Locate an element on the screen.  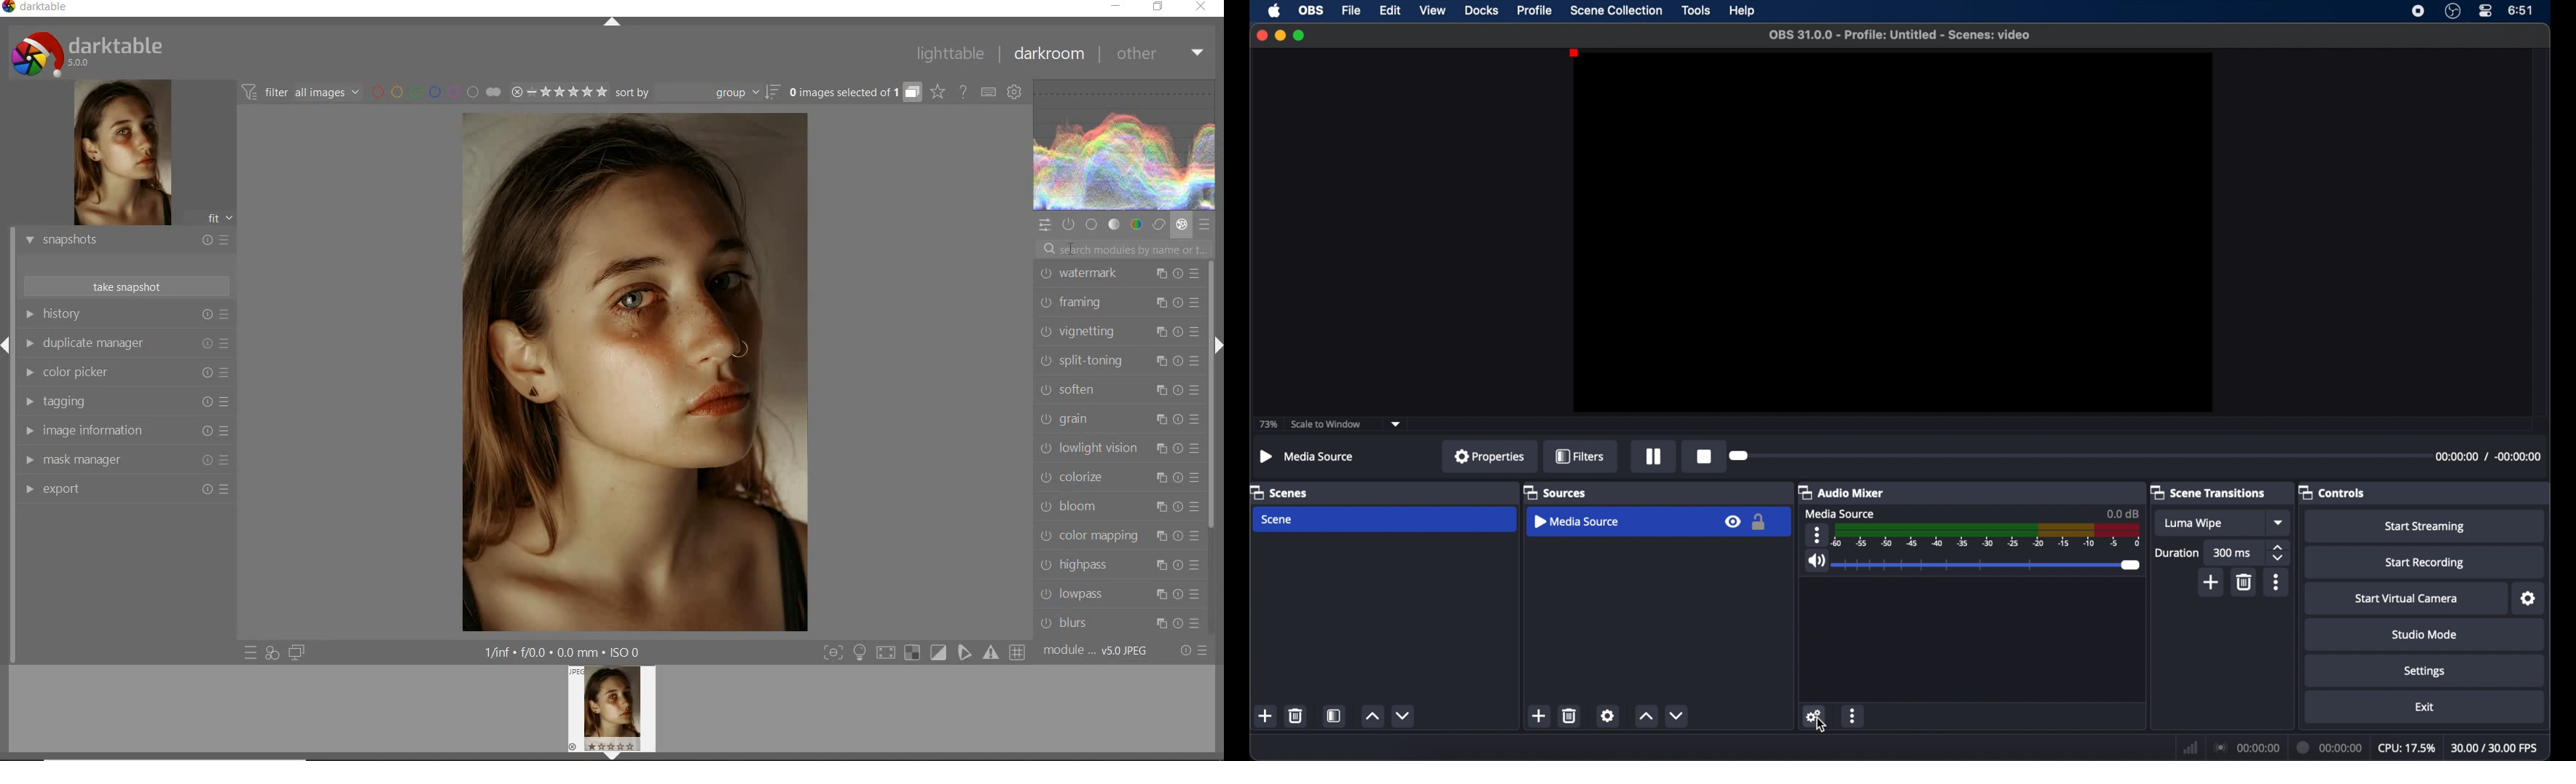
close is located at coordinates (1261, 35).